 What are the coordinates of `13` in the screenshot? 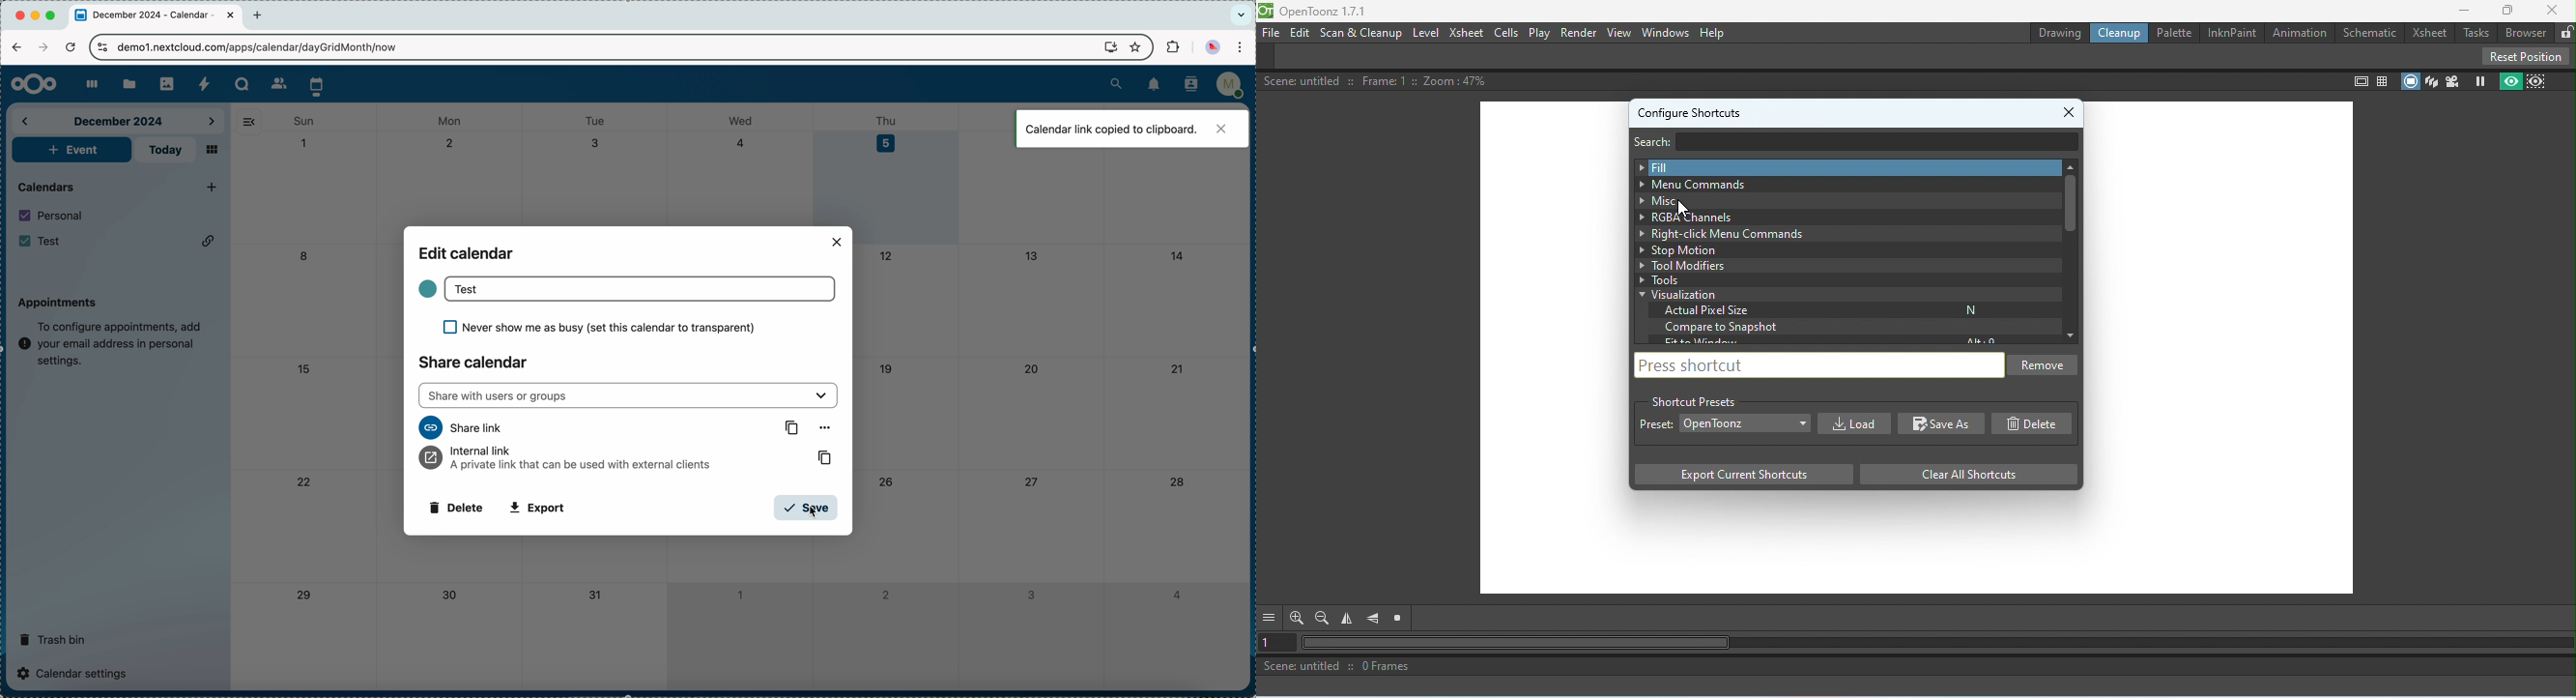 It's located at (1031, 255).